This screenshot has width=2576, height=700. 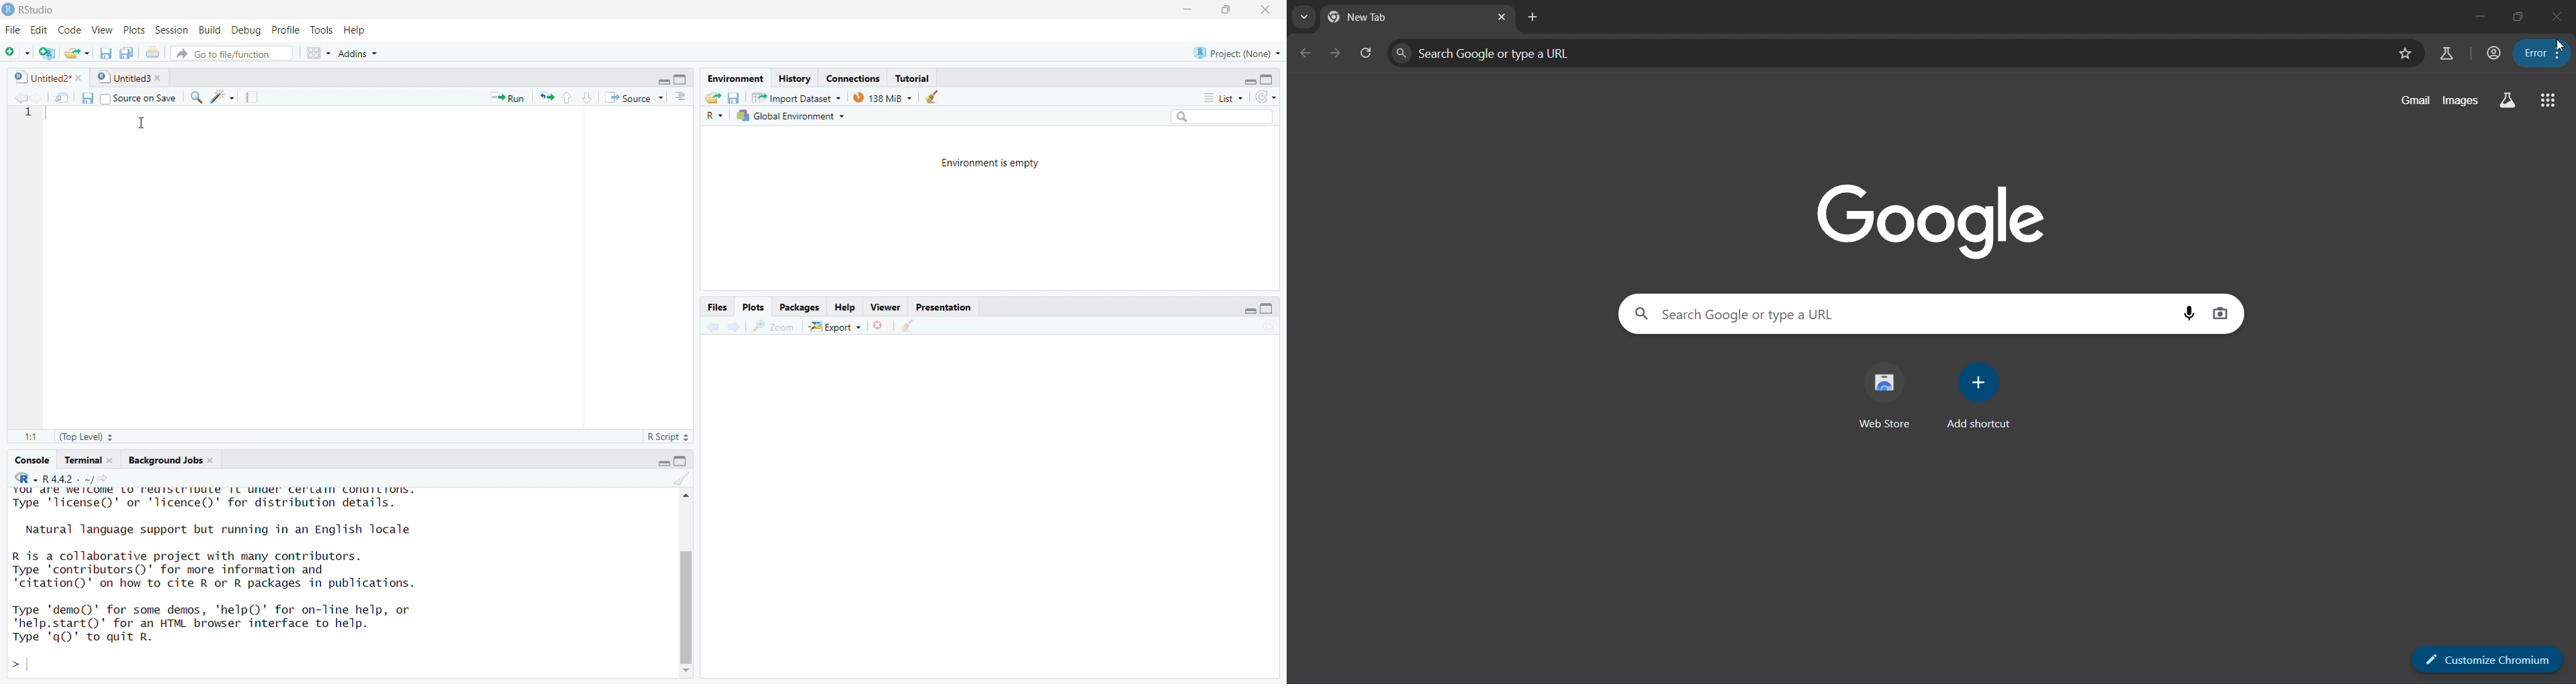 What do you see at coordinates (846, 306) in the screenshot?
I see `felp` at bounding box center [846, 306].